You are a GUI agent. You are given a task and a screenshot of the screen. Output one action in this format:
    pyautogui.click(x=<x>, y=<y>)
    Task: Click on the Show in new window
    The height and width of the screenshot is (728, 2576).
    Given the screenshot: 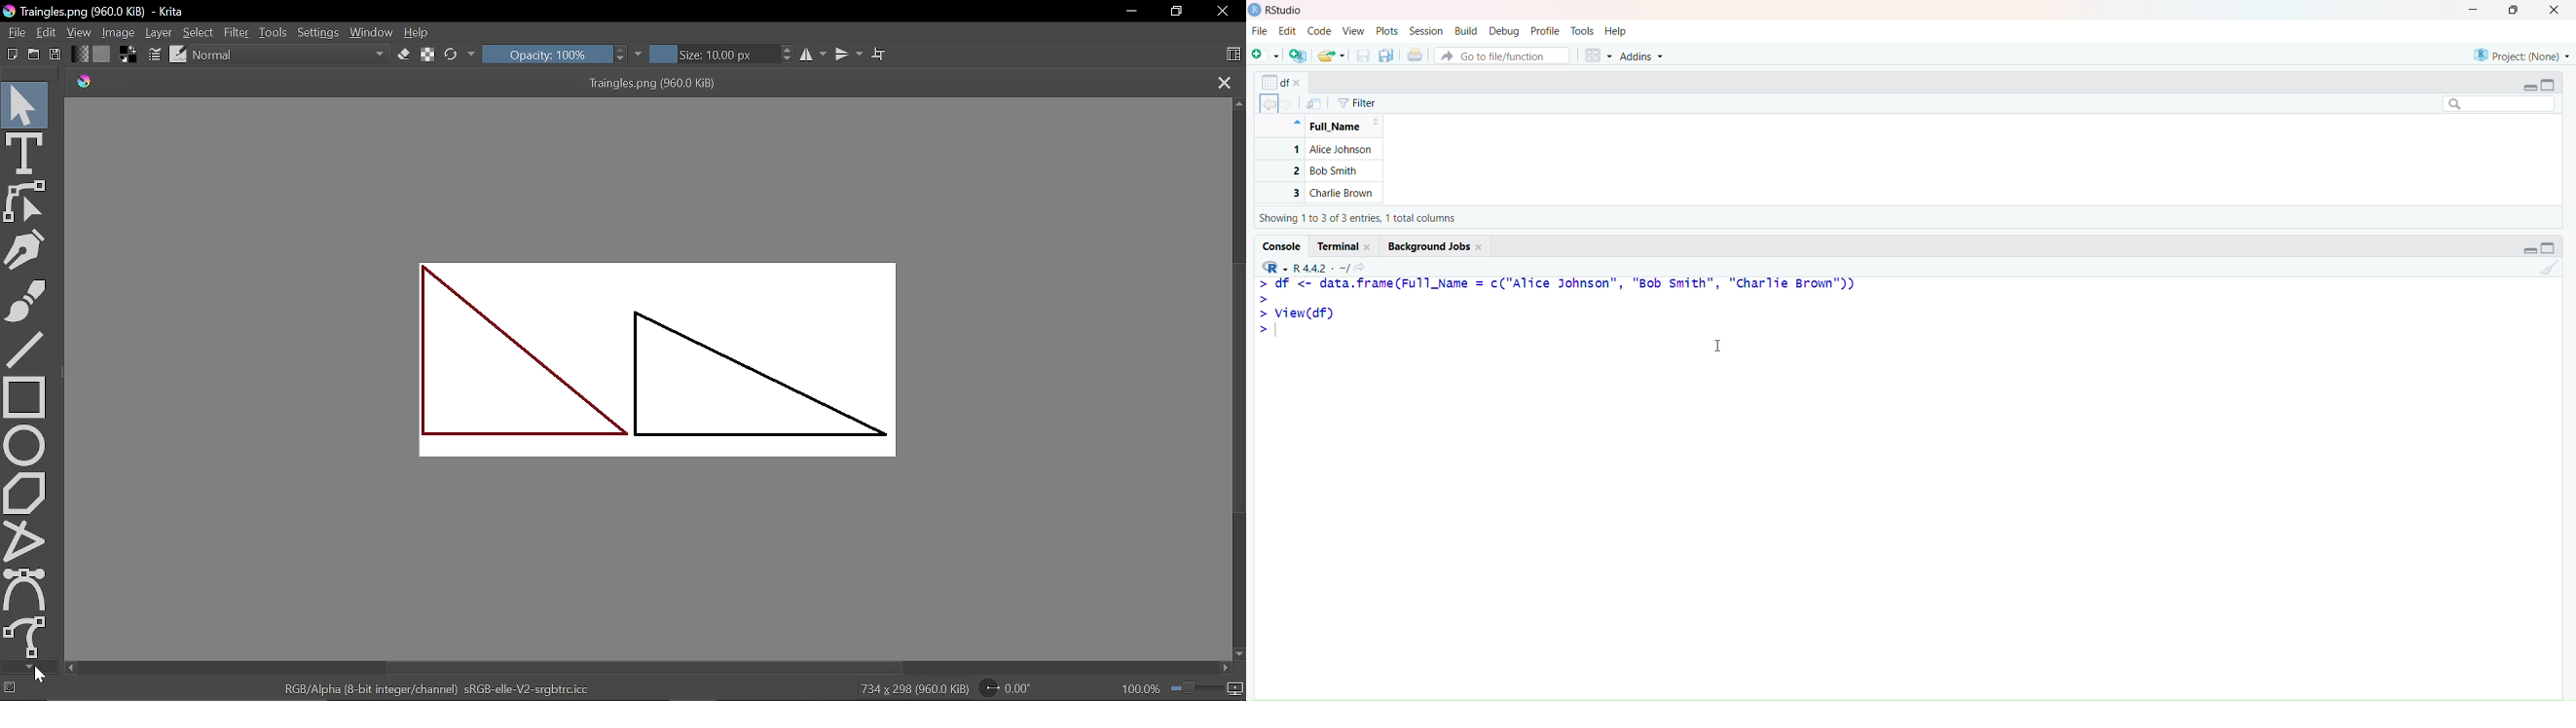 What is the action you would take?
    pyautogui.click(x=1314, y=104)
    